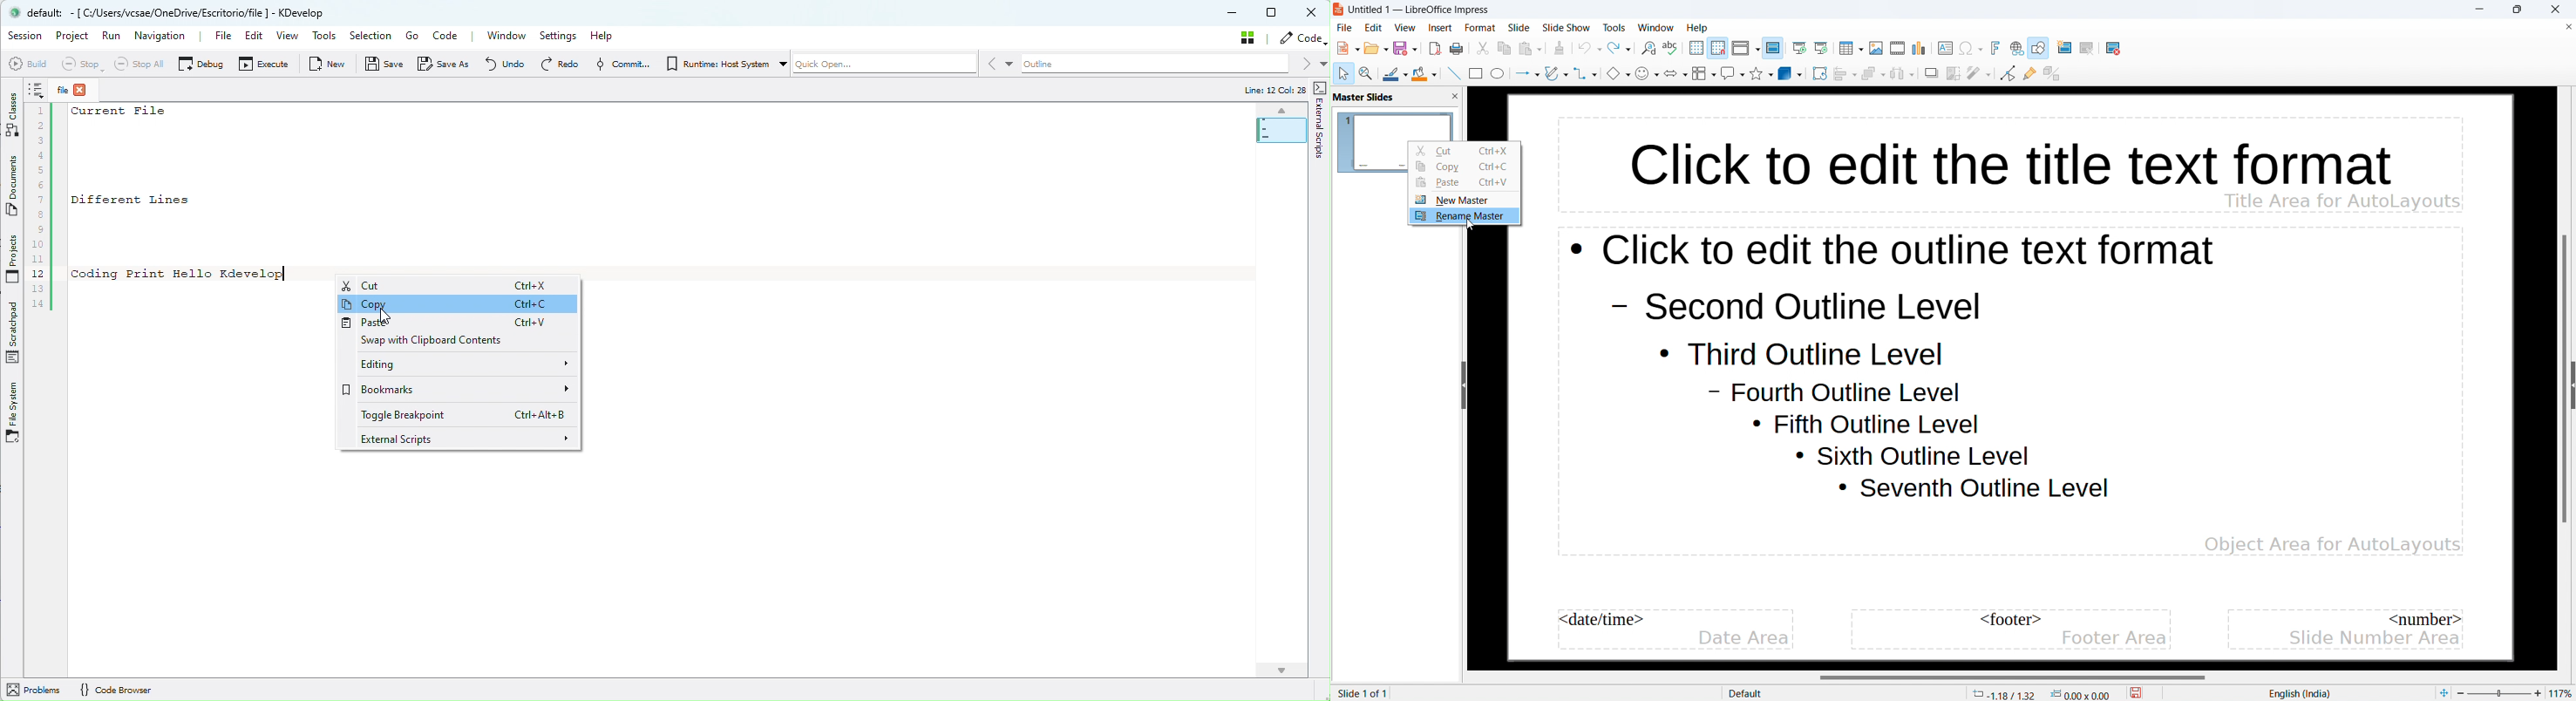 This screenshot has width=2576, height=728. Describe the element at coordinates (1979, 73) in the screenshot. I see `filter` at that location.